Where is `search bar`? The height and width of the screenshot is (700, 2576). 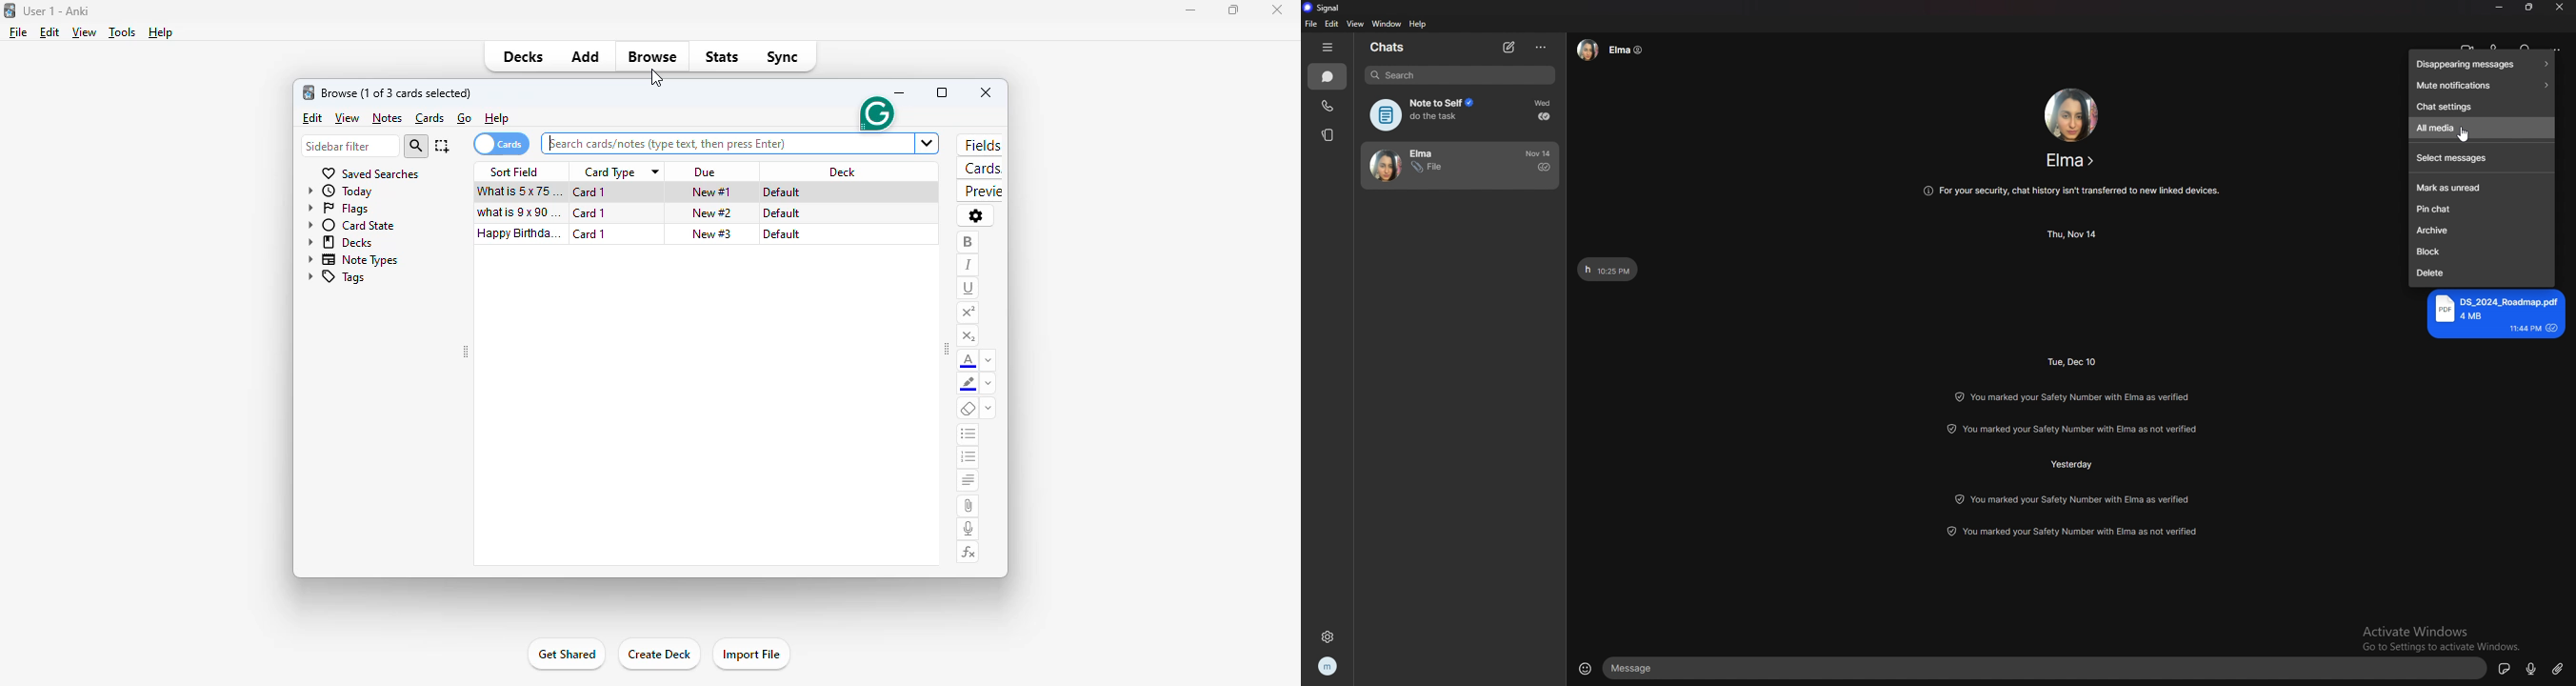 search bar is located at coordinates (741, 144).